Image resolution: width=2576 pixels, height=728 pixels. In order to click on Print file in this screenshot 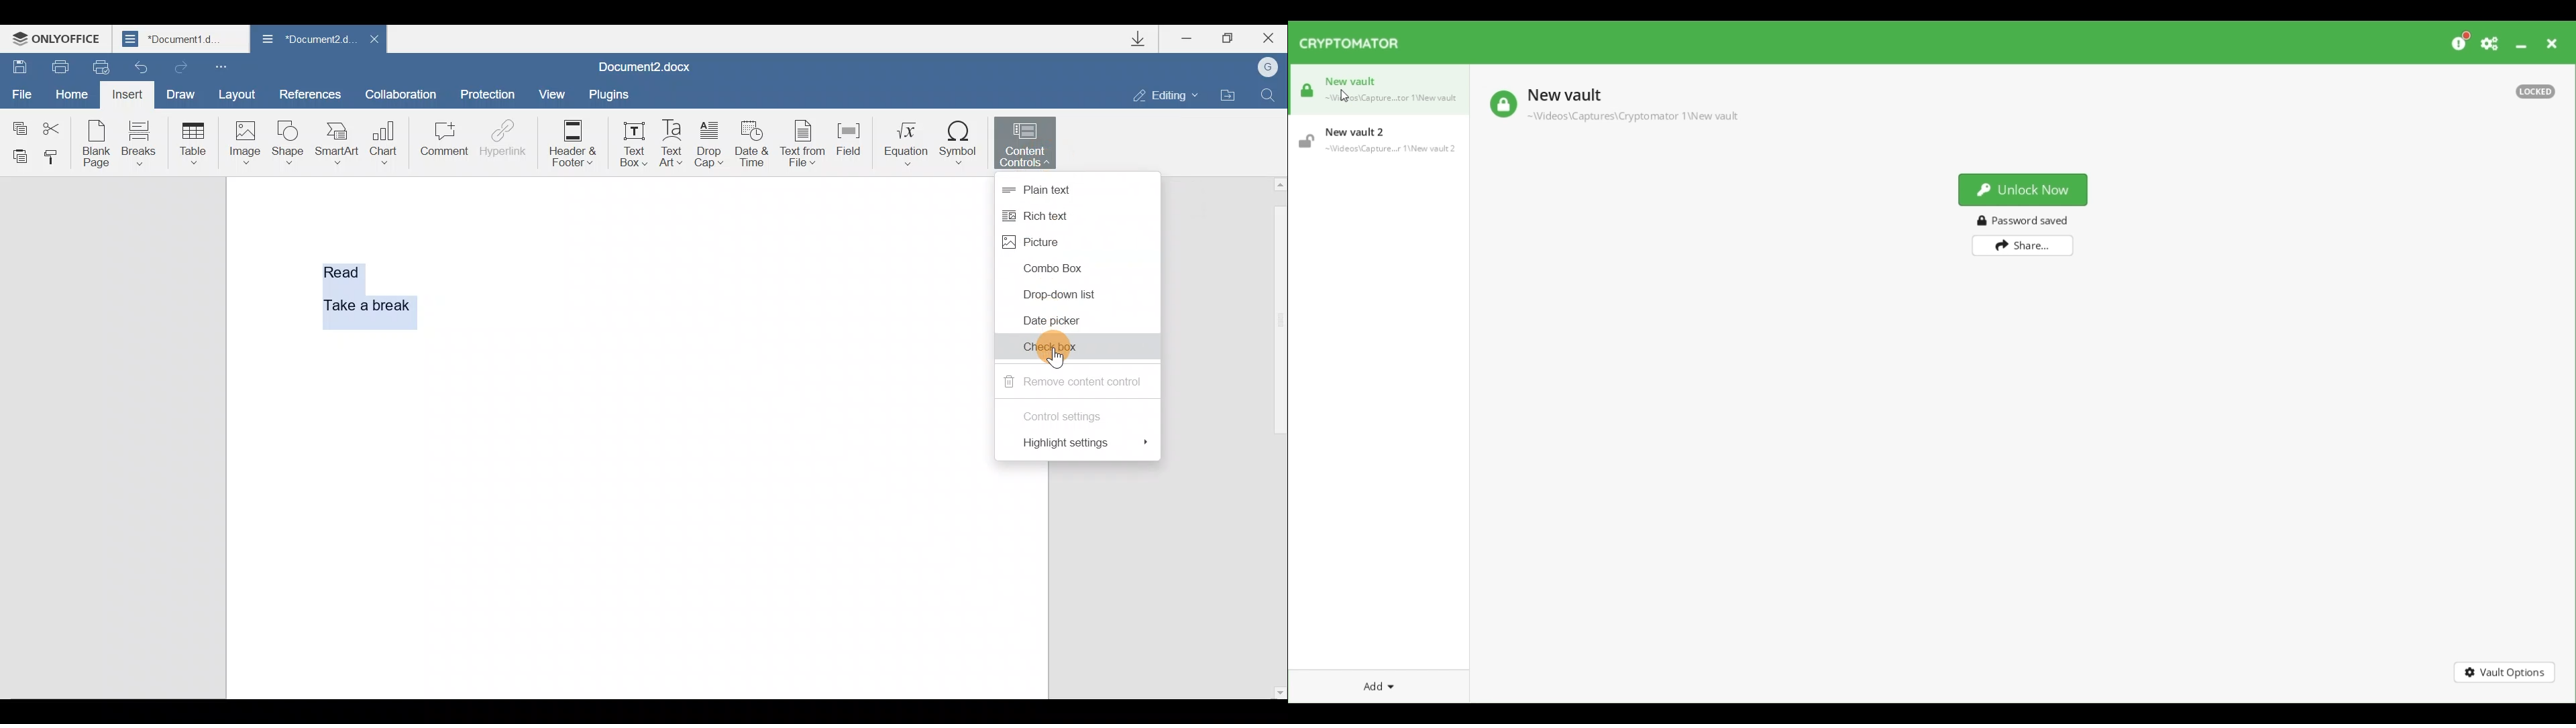, I will do `click(59, 64)`.